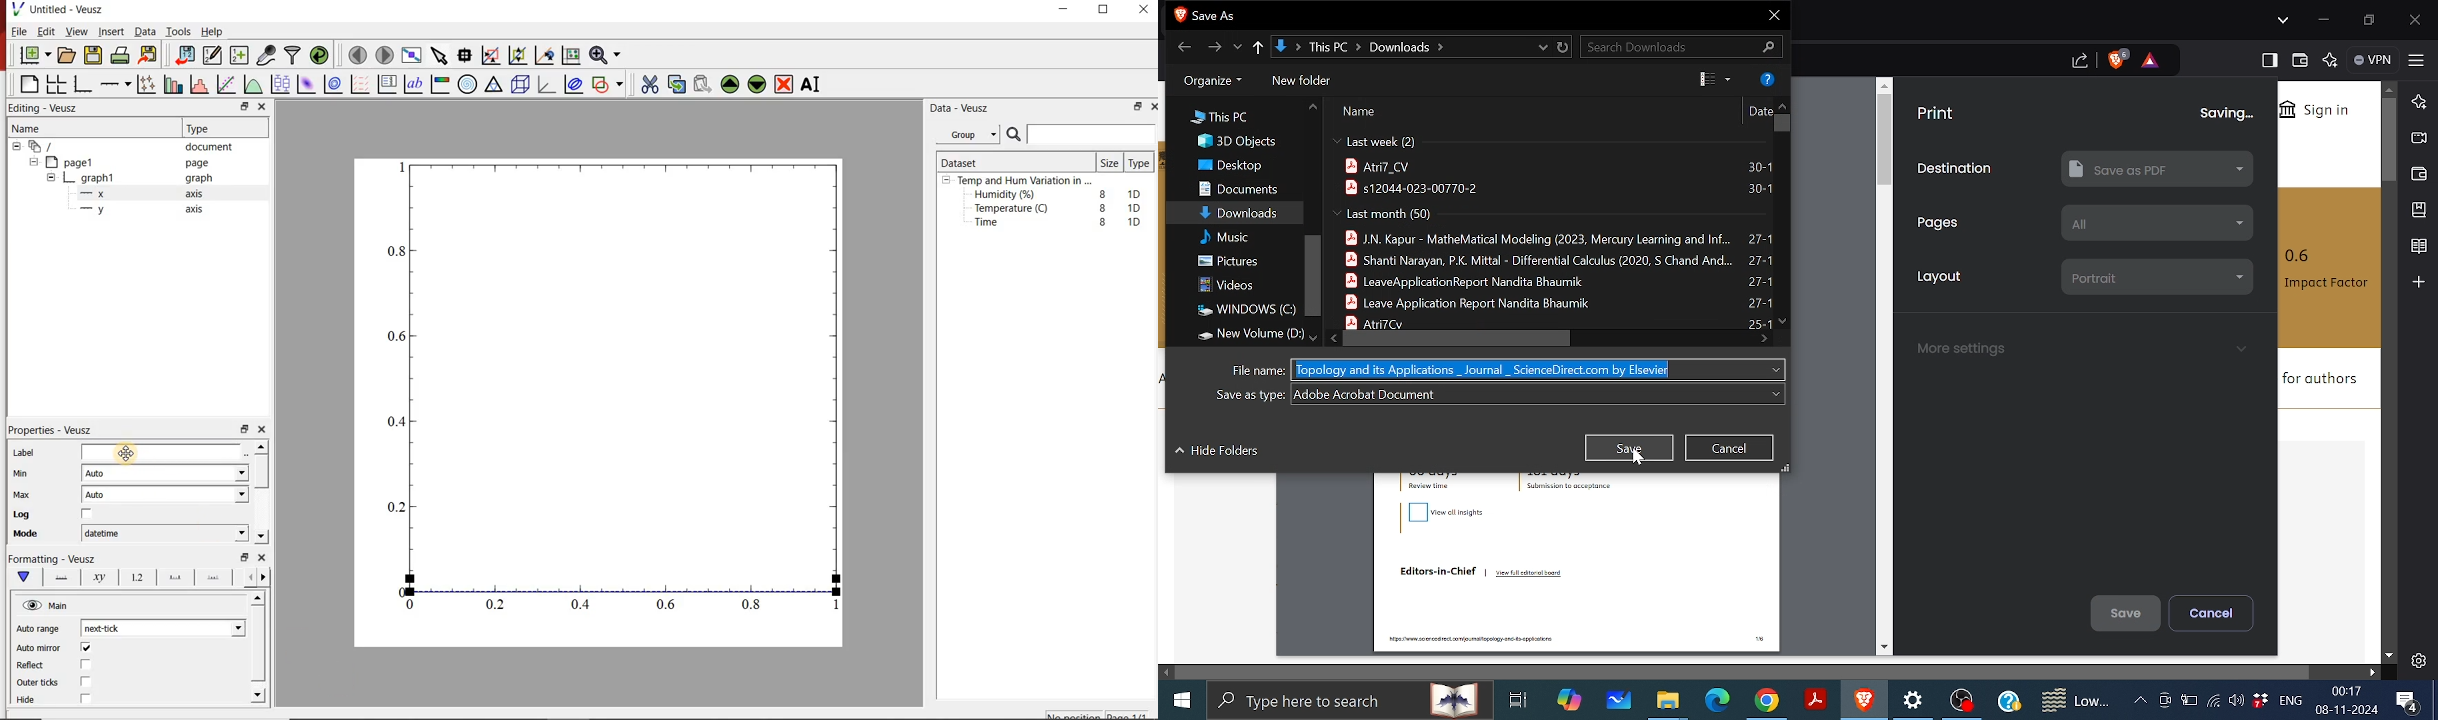 The image size is (2464, 728). I want to click on share this page, so click(2082, 61).